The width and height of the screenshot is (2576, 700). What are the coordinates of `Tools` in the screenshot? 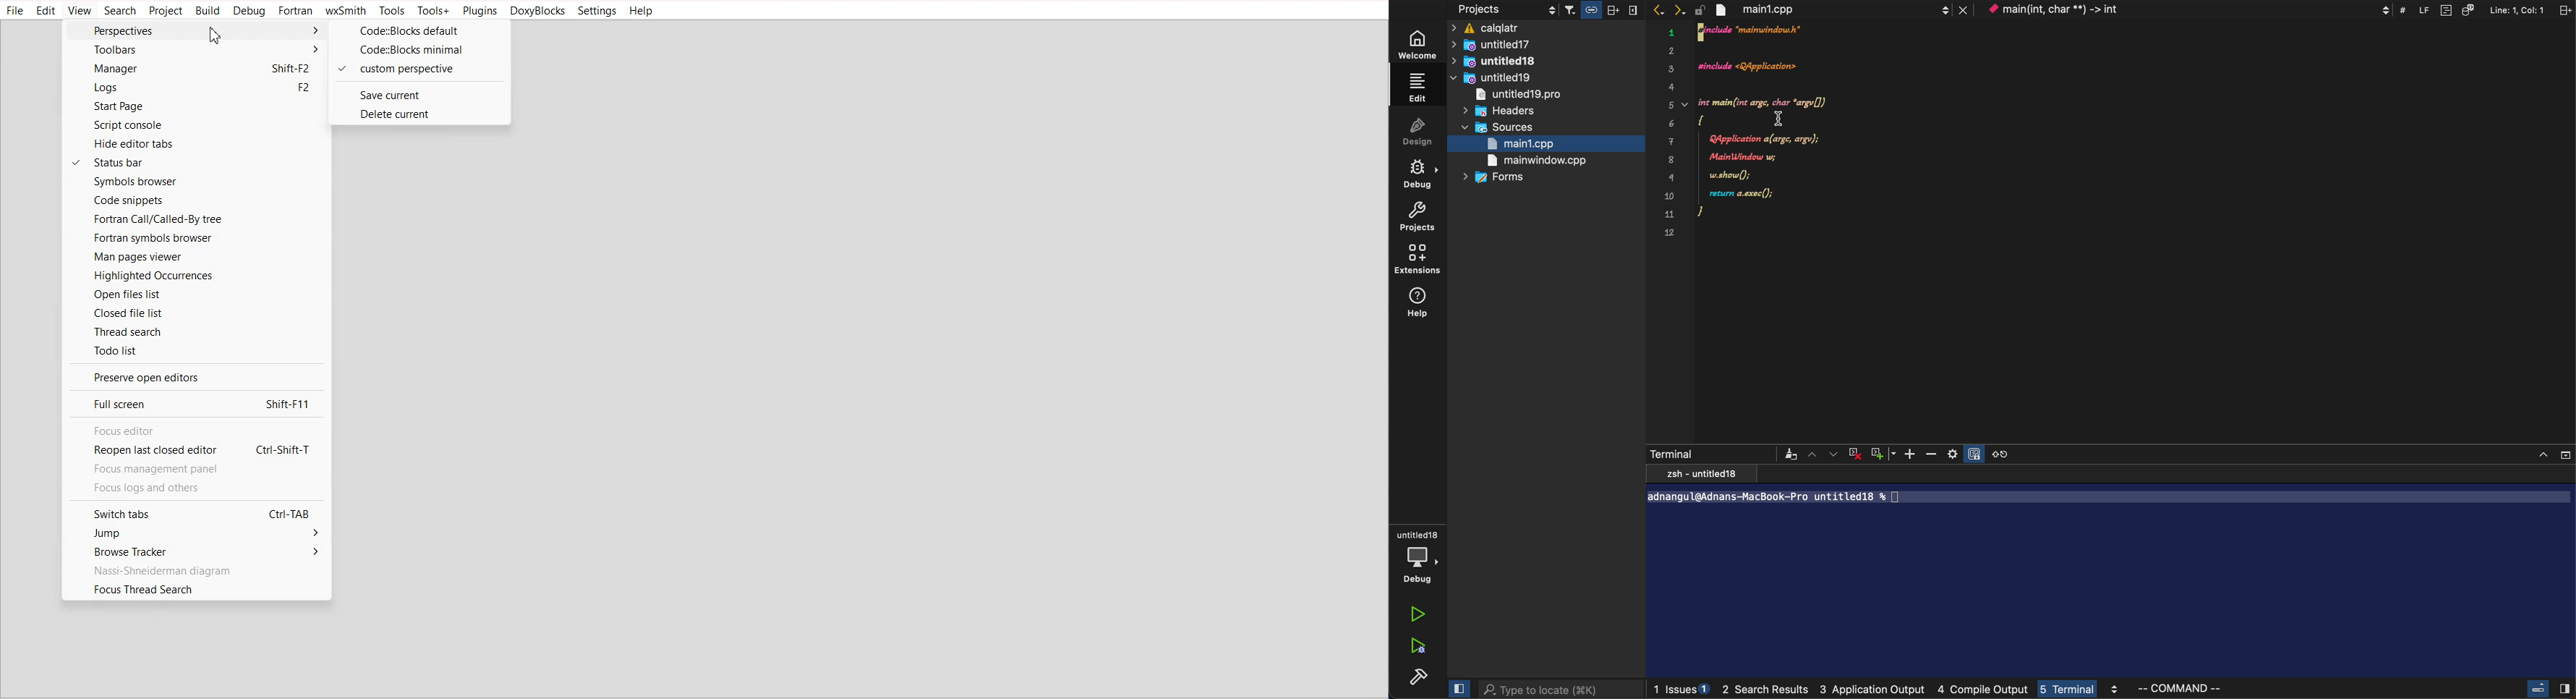 It's located at (391, 11).